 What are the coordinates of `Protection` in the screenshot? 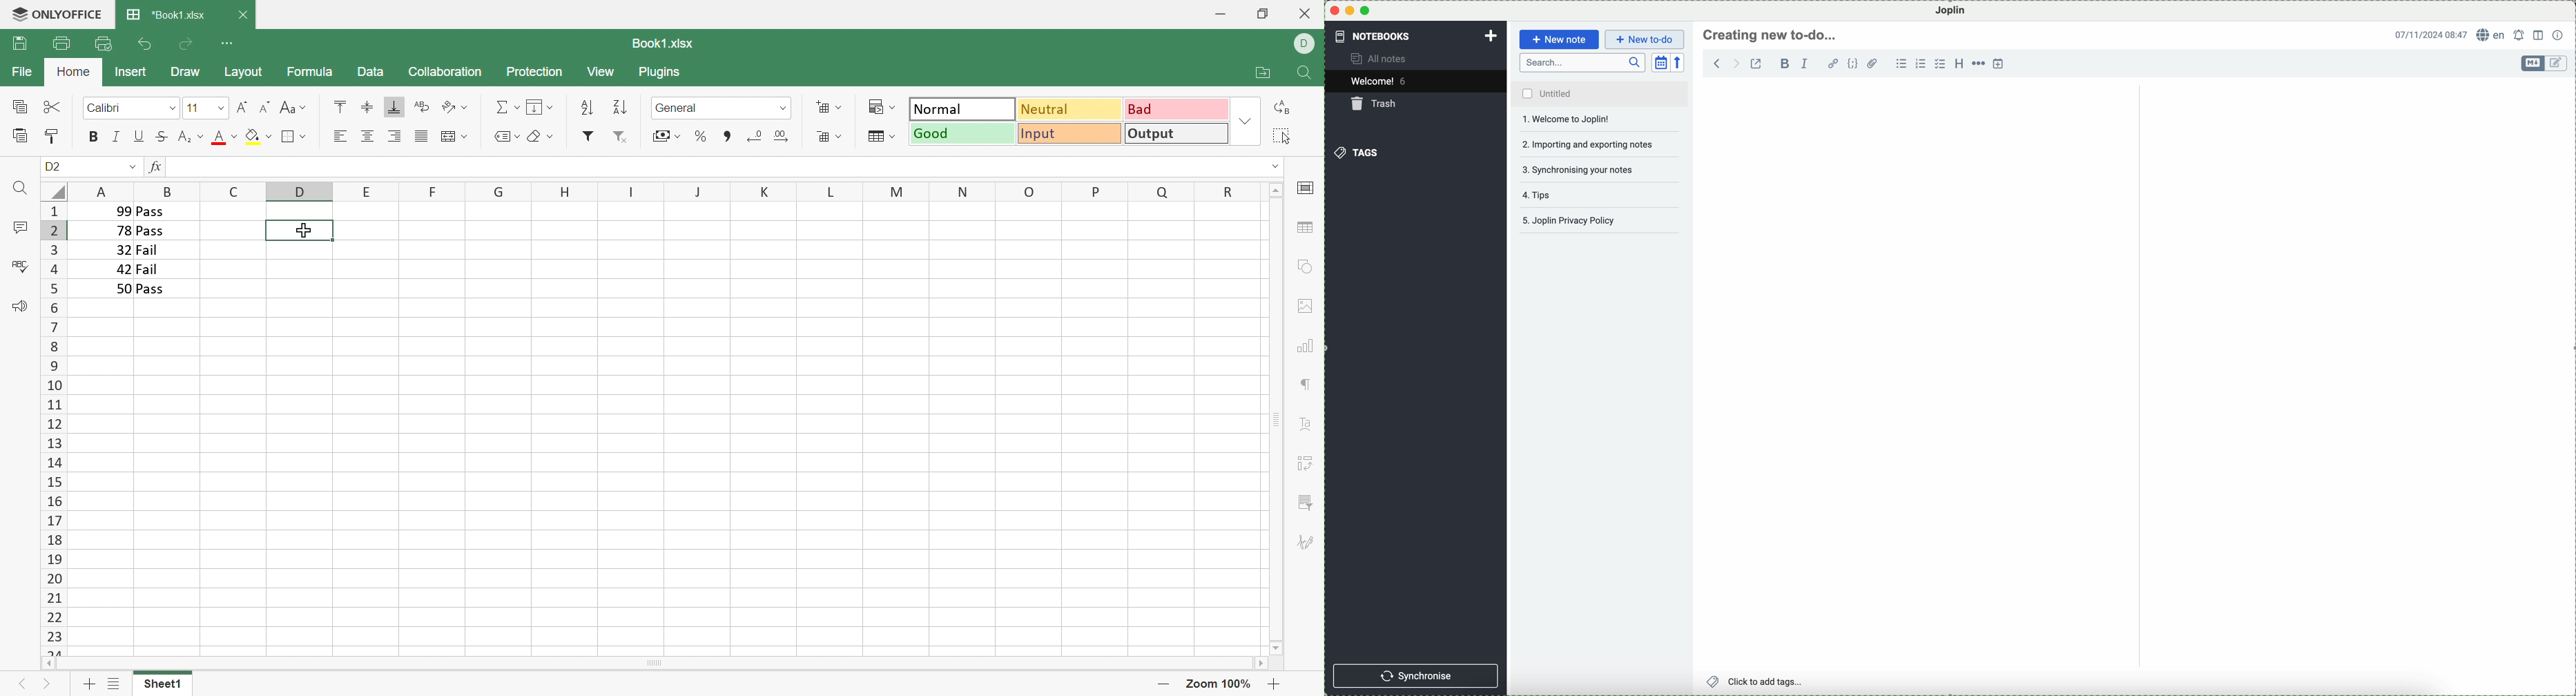 It's located at (533, 71).